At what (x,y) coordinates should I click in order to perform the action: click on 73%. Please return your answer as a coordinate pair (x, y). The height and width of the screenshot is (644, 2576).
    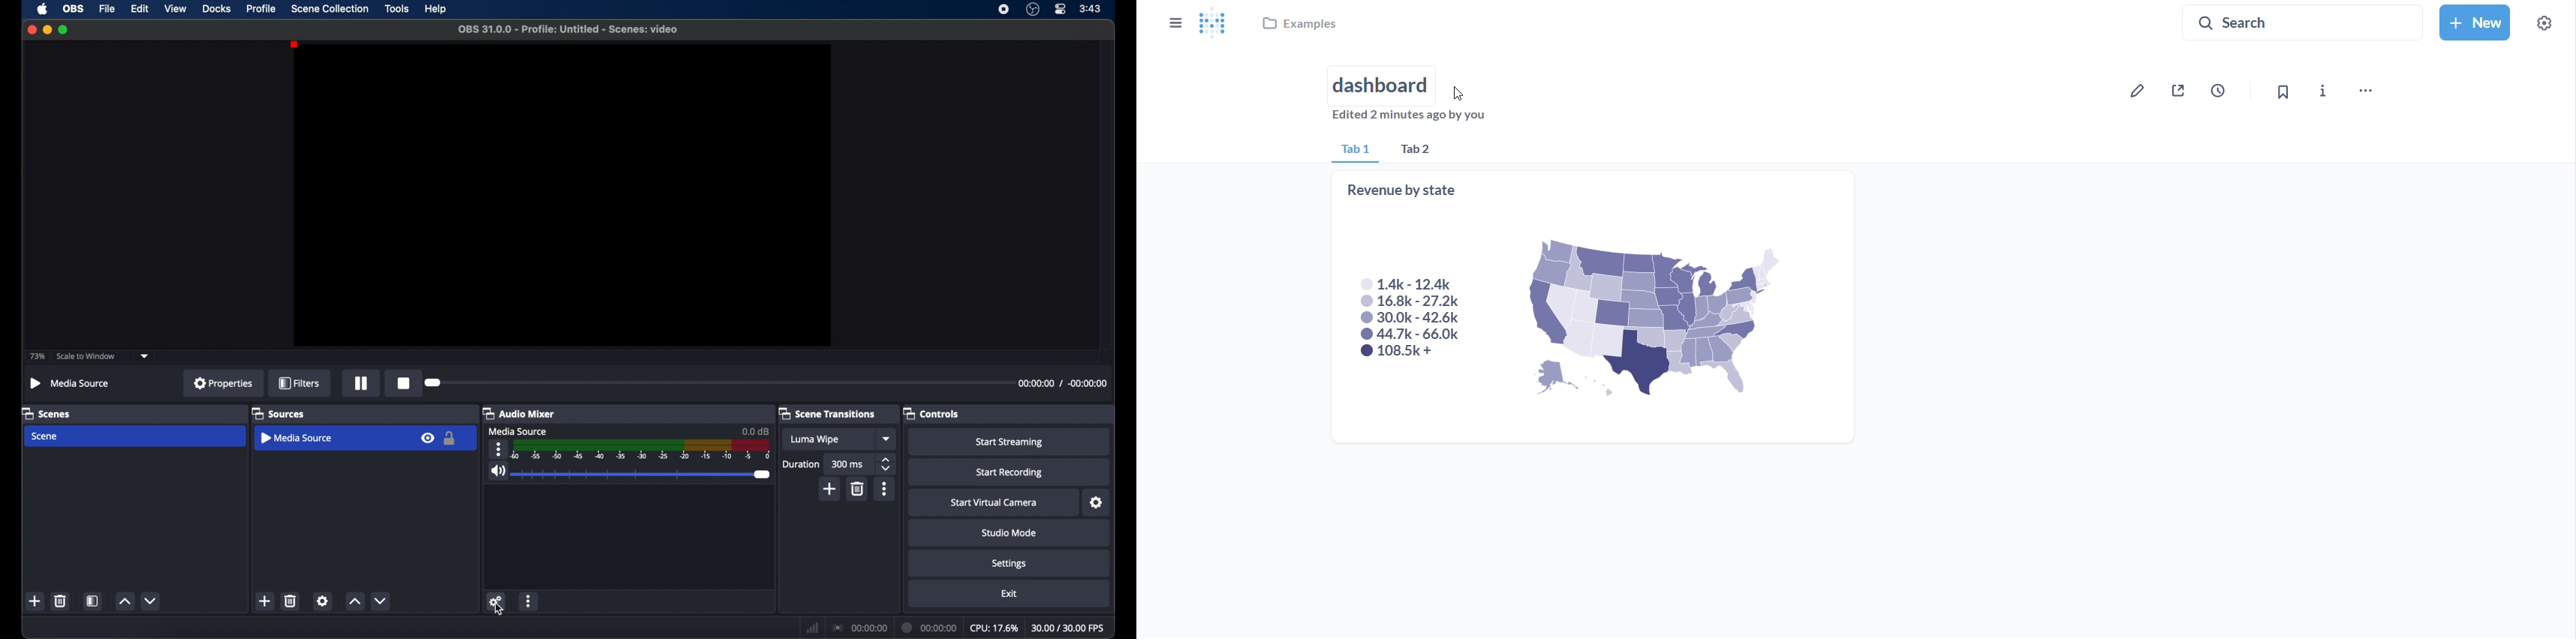
    Looking at the image, I should click on (36, 356).